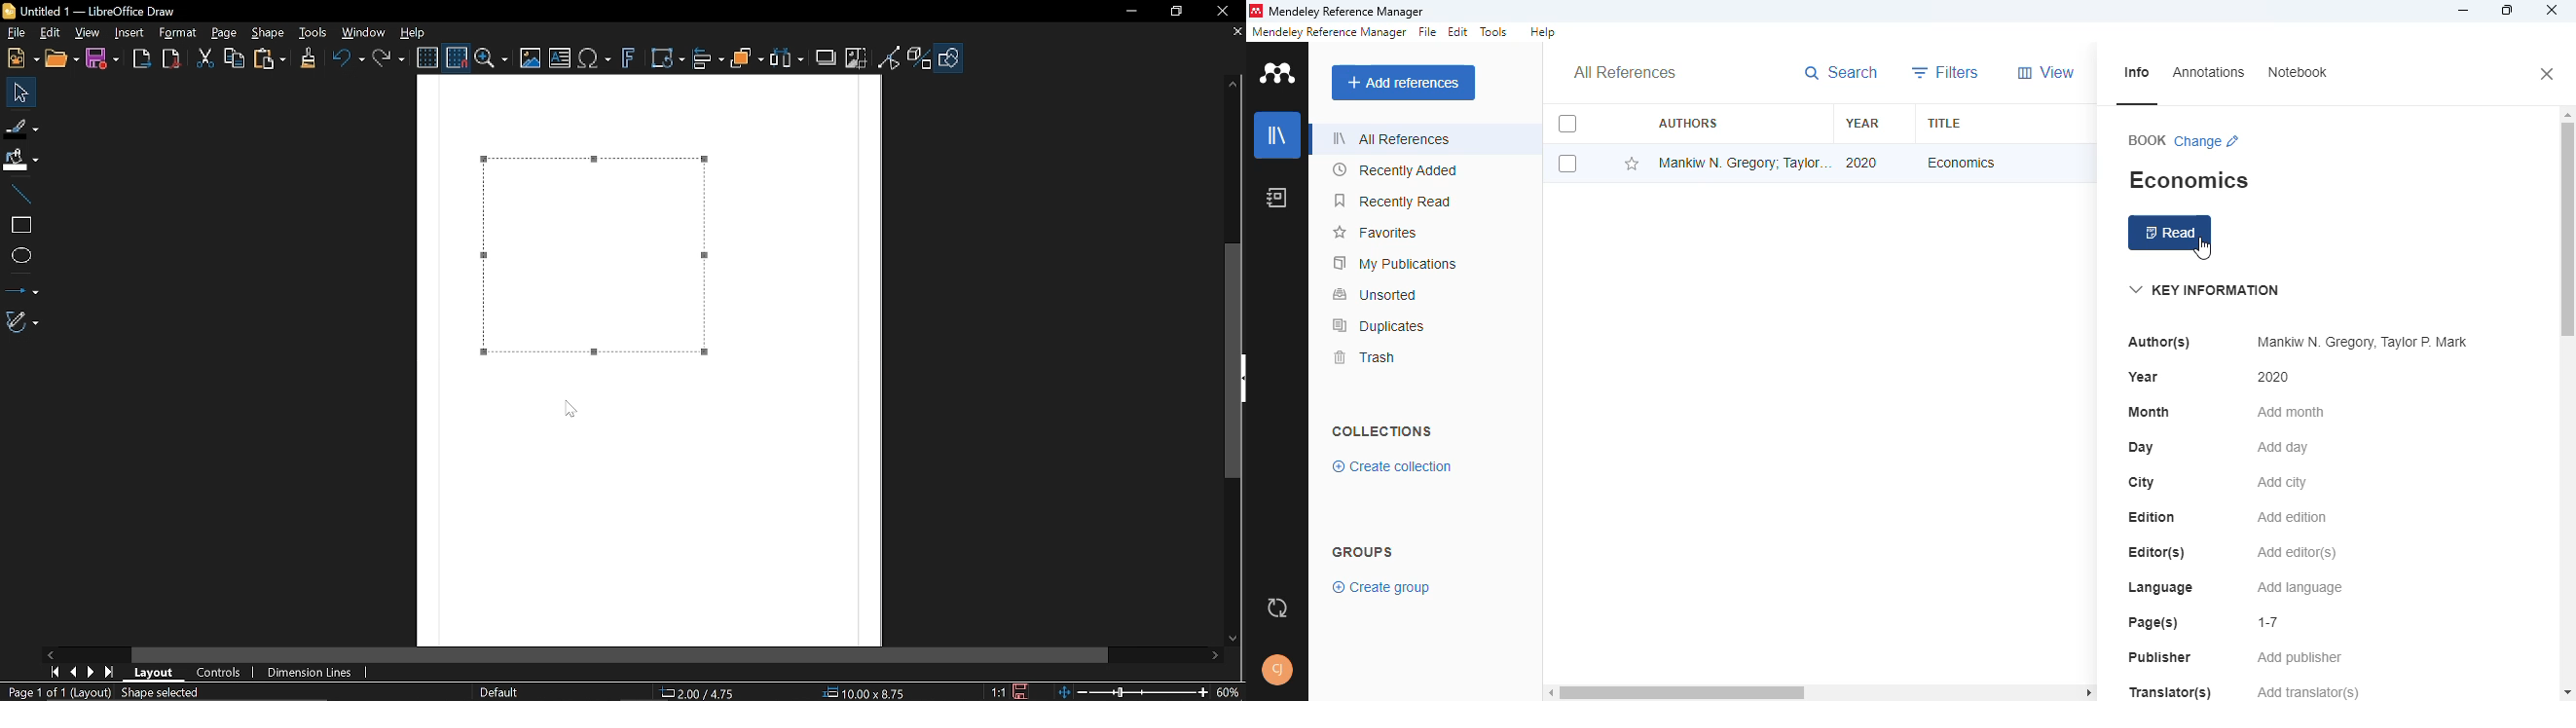 The width and height of the screenshot is (2576, 728). Describe the element at coordinates (455, 56) in the screenshot. I see `Snap to grid` at that location.